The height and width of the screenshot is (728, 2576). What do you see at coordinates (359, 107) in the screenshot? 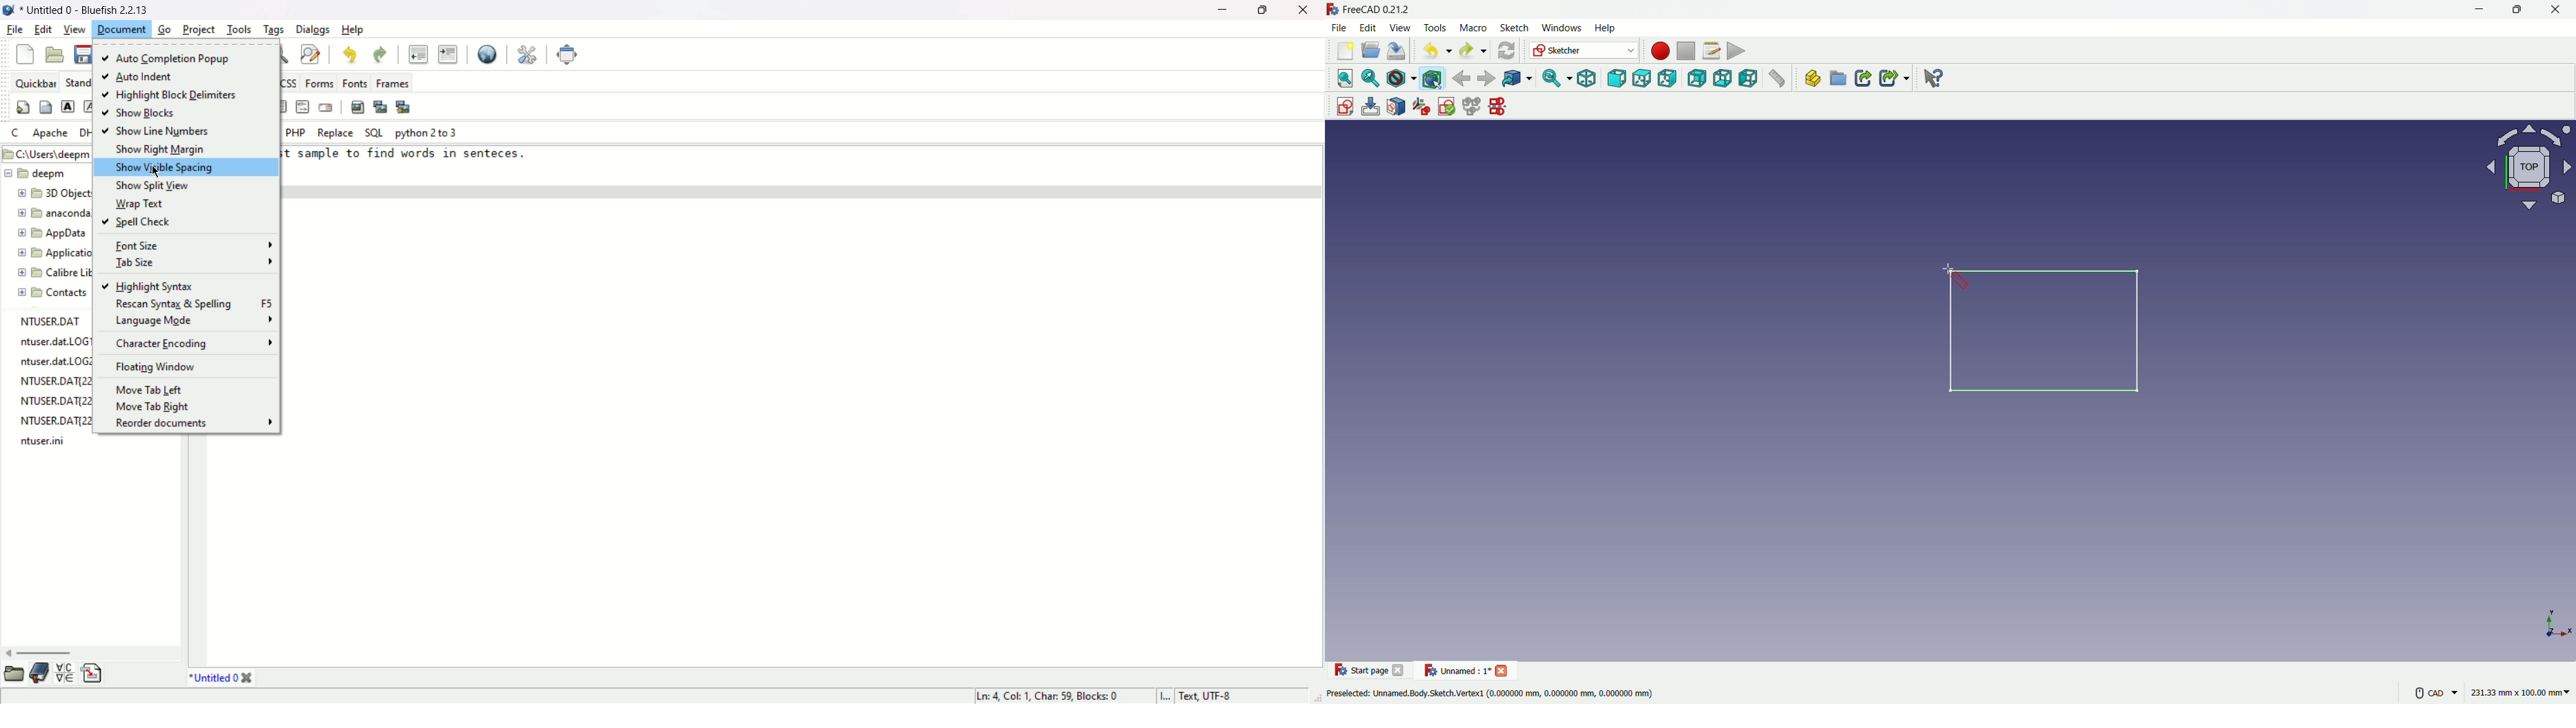
I see `insert image` at bounding box center [359, 107].